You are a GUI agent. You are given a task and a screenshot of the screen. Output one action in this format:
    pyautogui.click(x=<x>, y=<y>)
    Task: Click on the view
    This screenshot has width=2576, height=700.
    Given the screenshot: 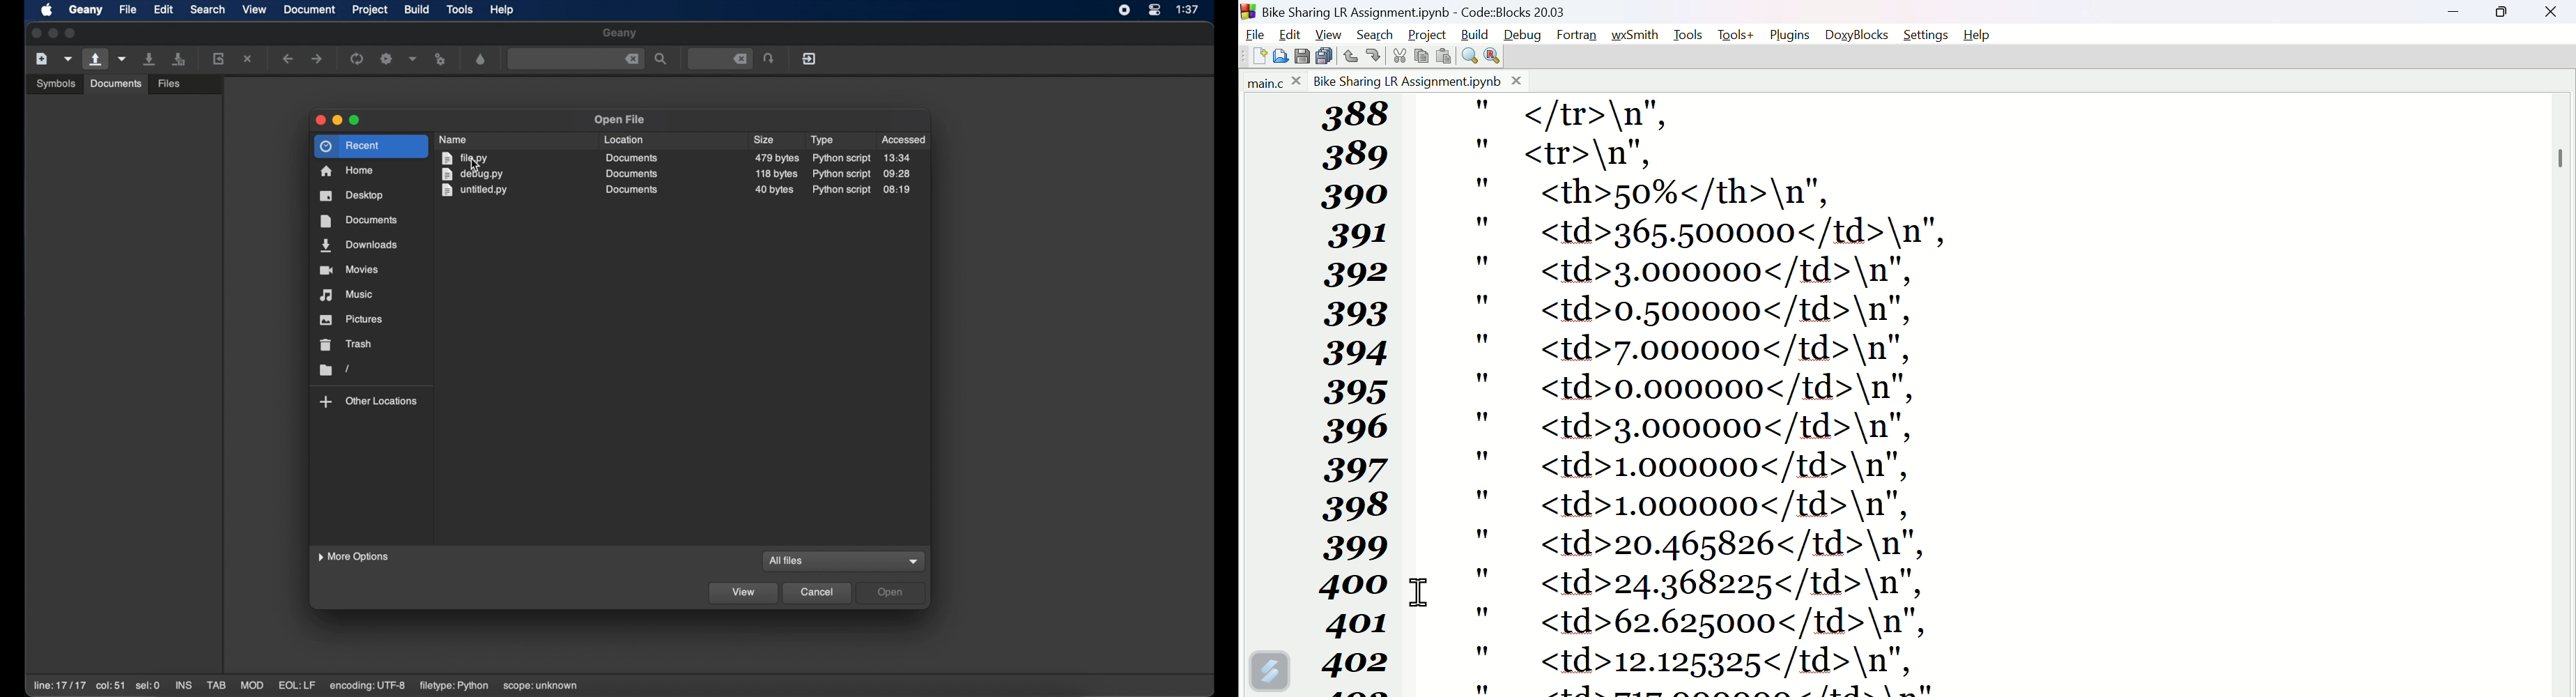 What is the action you would take?
    pyautogui.click(x=255, y=8)
    